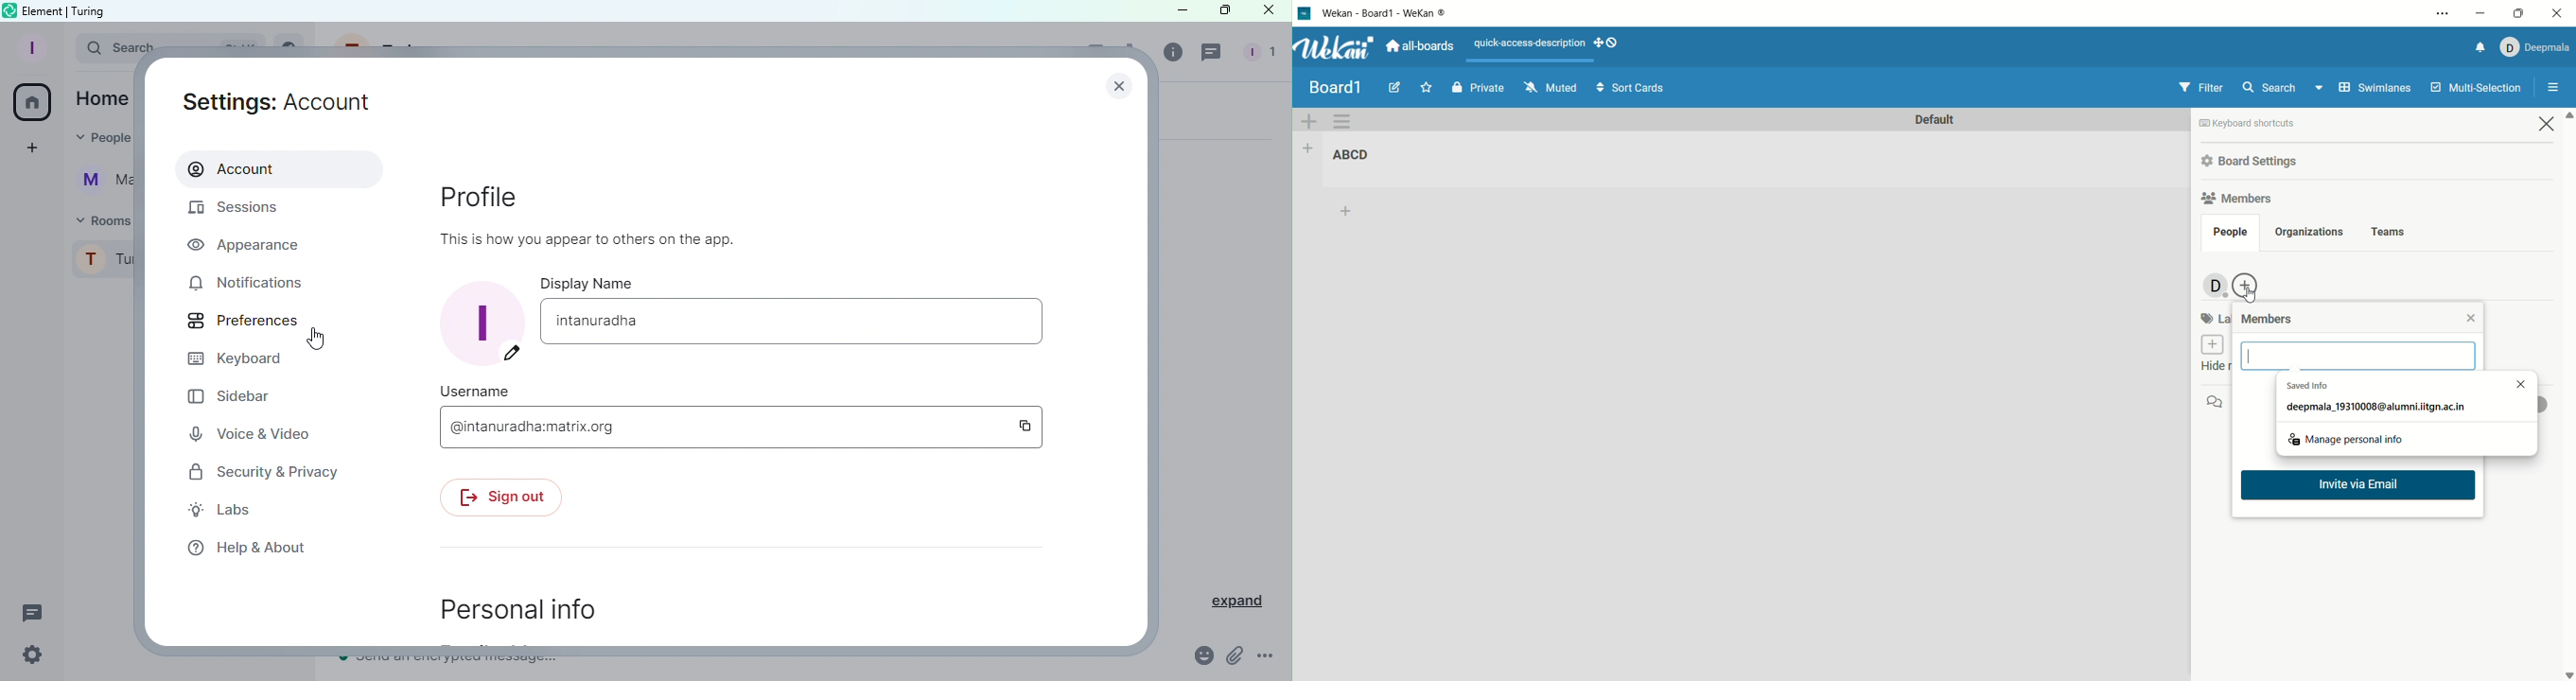 The height and width of the screenshot is (700, 2576). Describe the element at coordinates (1350, 211) in the screenshot. I see `add` at that location.